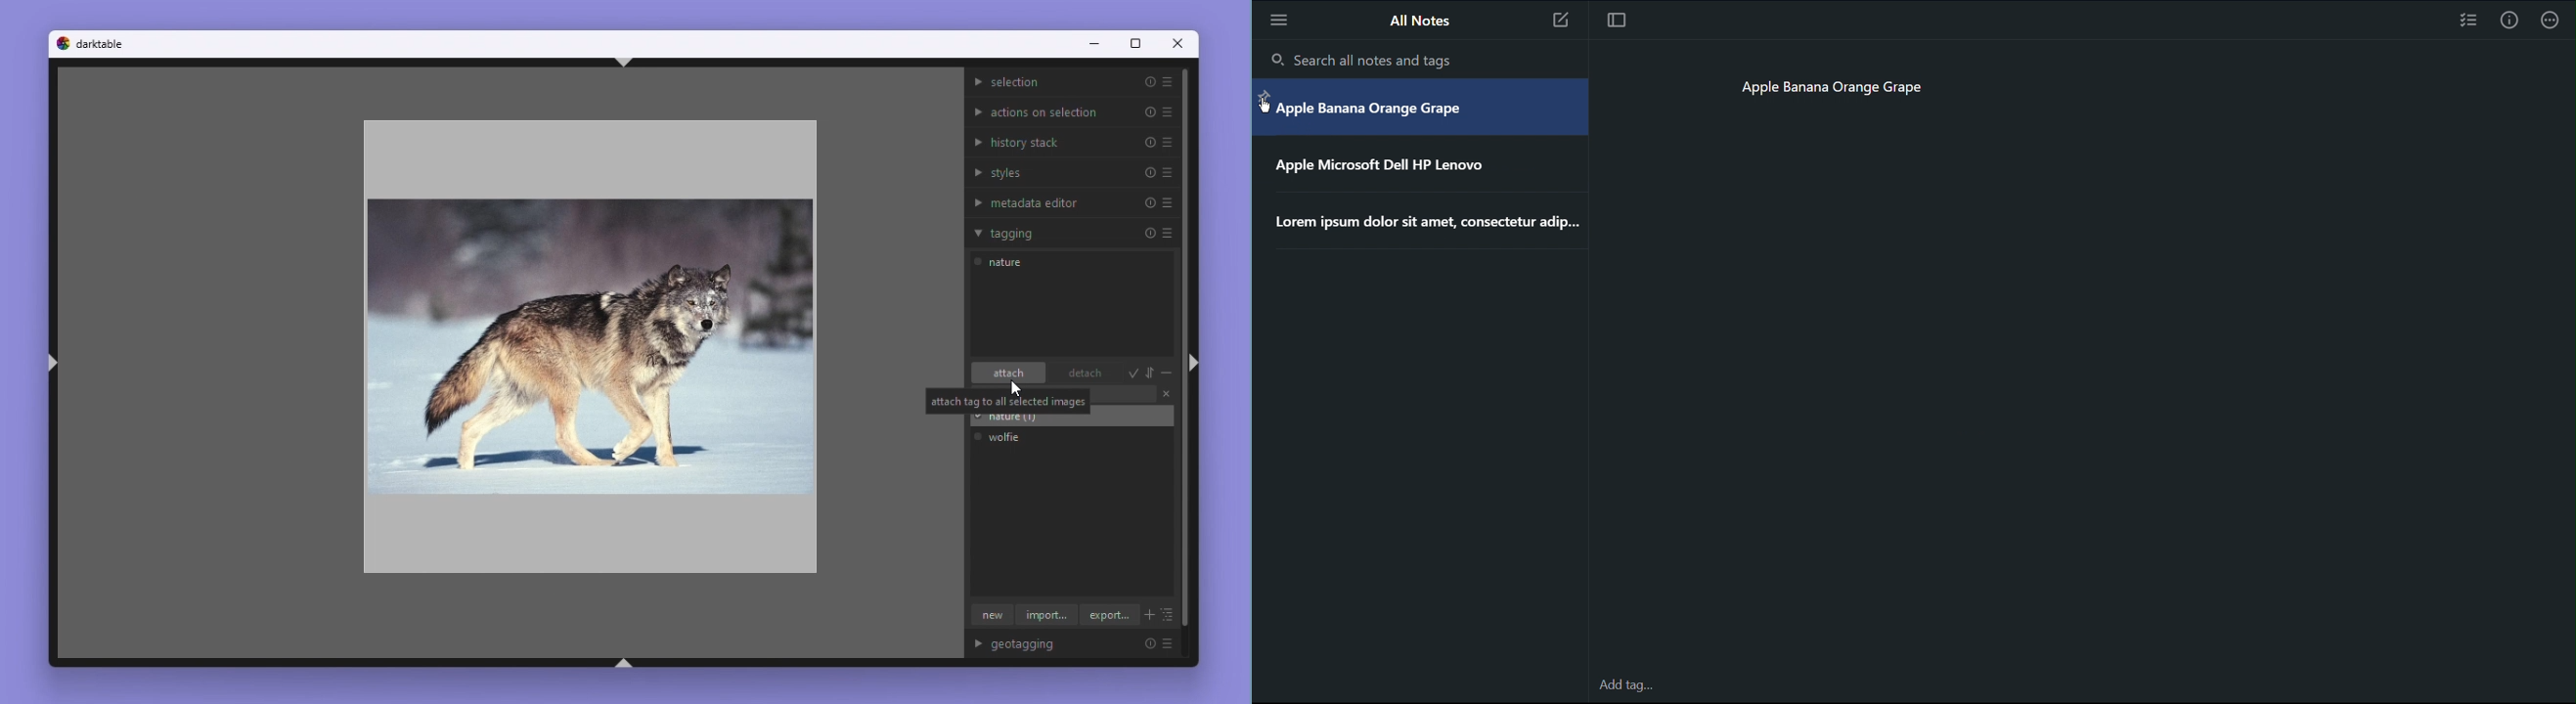  Describe the element at coordinates (1369, 61) in the screenshot. I see `Search all notes and tags0` at that location.